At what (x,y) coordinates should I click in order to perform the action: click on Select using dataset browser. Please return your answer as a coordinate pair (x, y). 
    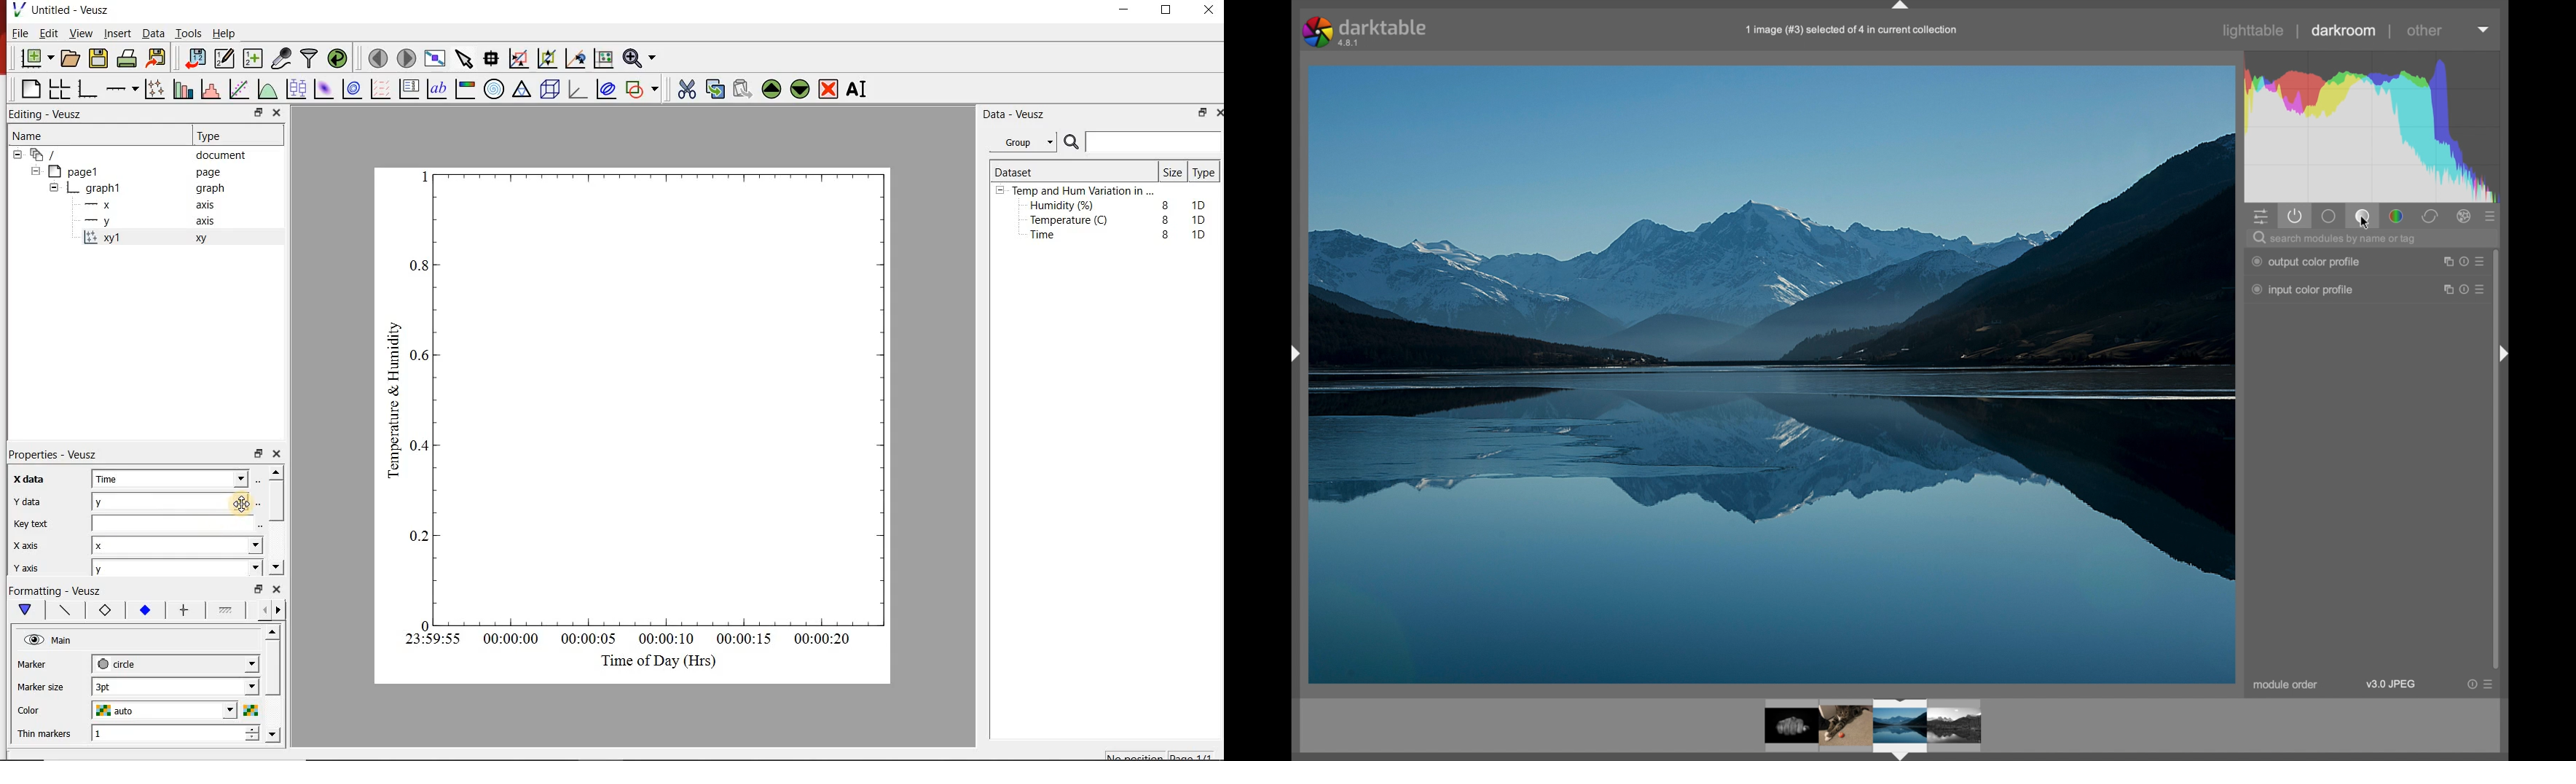
    Looking at the image, I should click on (263, 480).